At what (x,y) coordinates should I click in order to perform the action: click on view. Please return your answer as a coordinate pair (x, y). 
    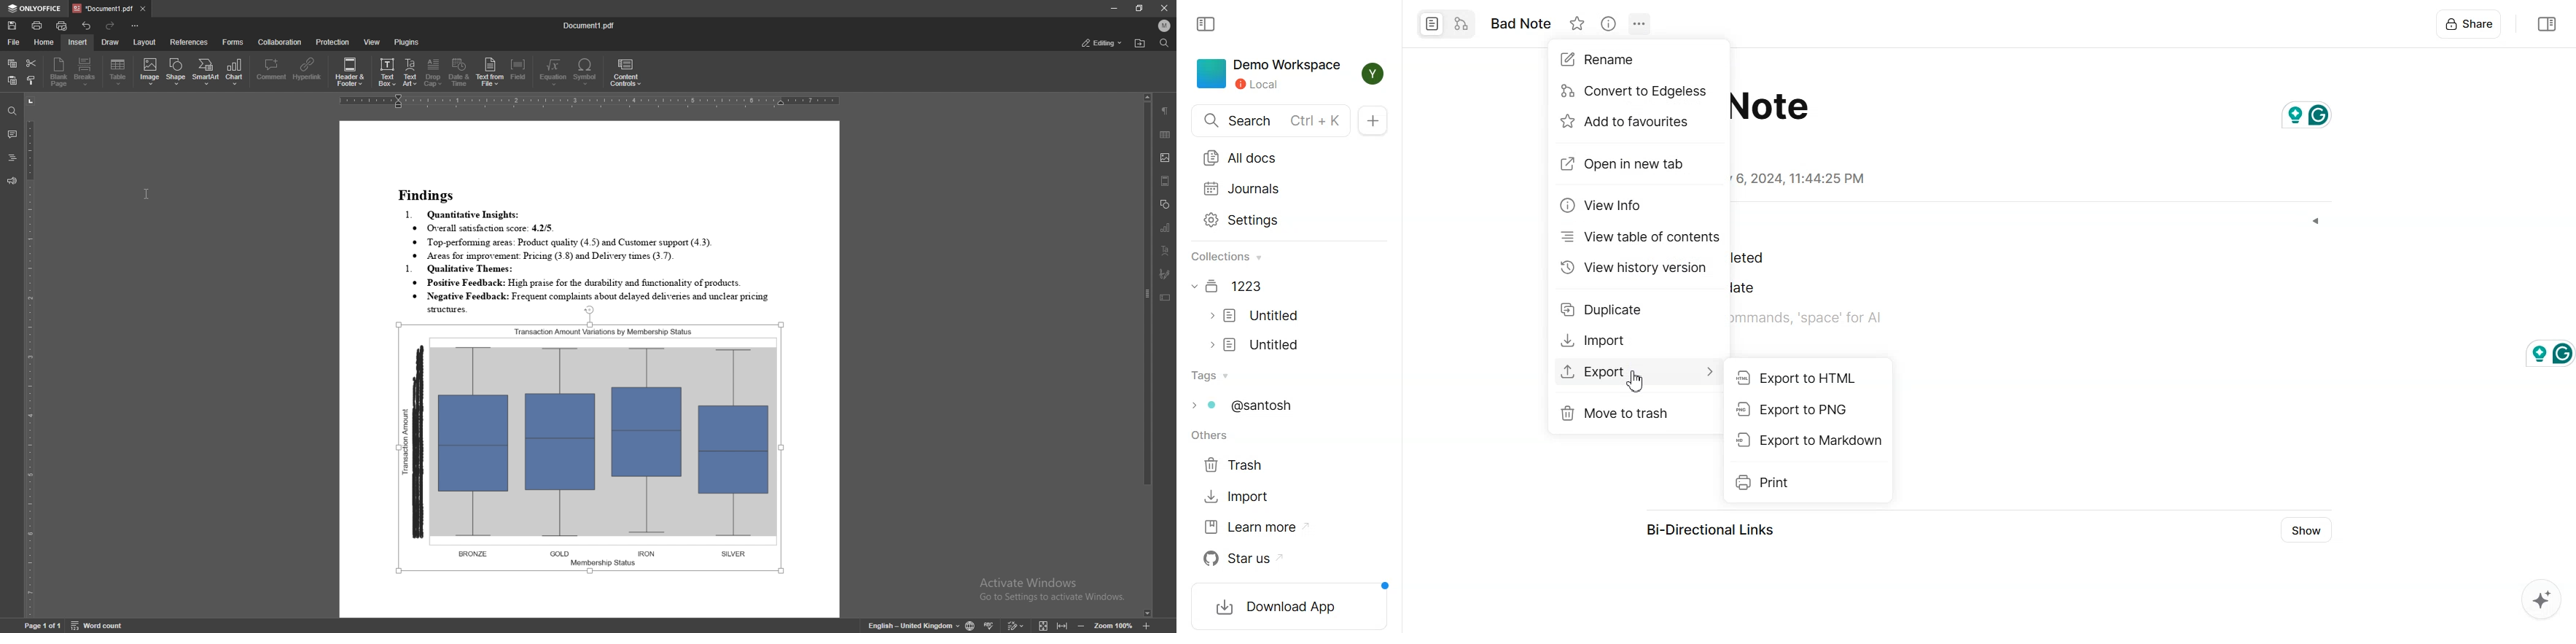
    Looking at the image, I should click on (372, 42).